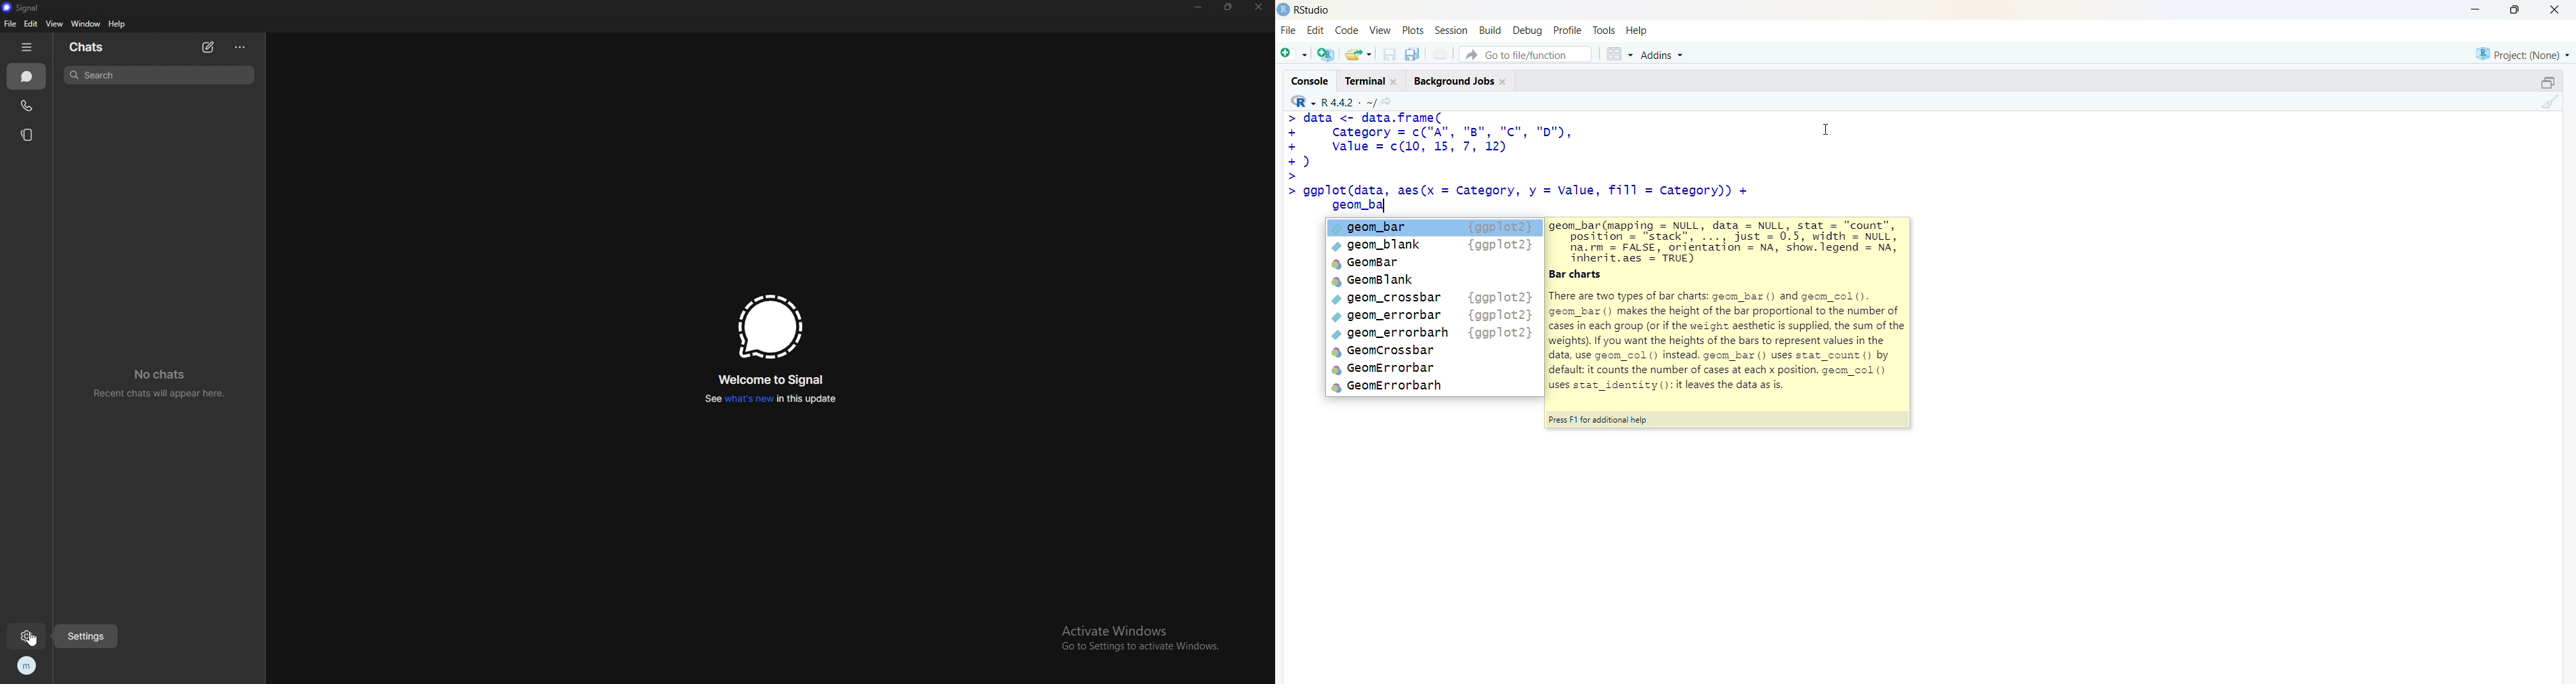 The height and width of the screenshot is (700, 2576). Describe the element at coordinates (1489, 30) in the screenshot. I see `build` at that location.